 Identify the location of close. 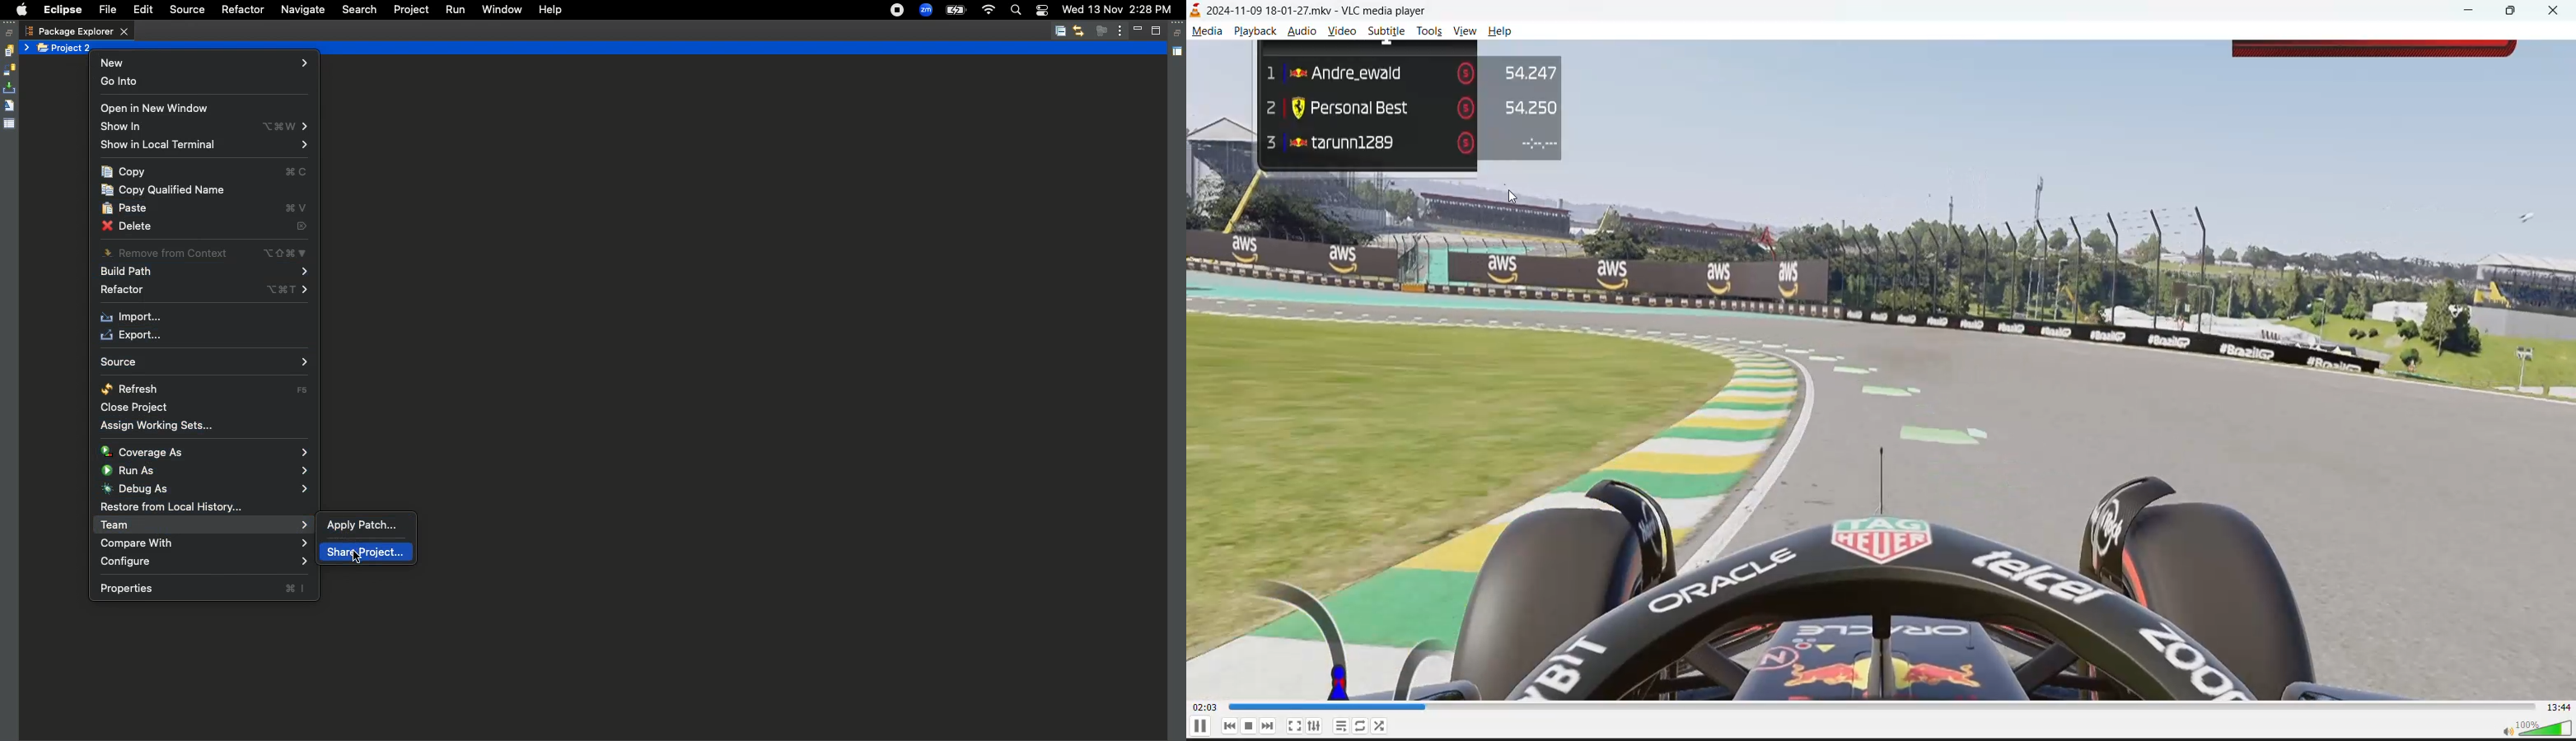
(2550, 12).